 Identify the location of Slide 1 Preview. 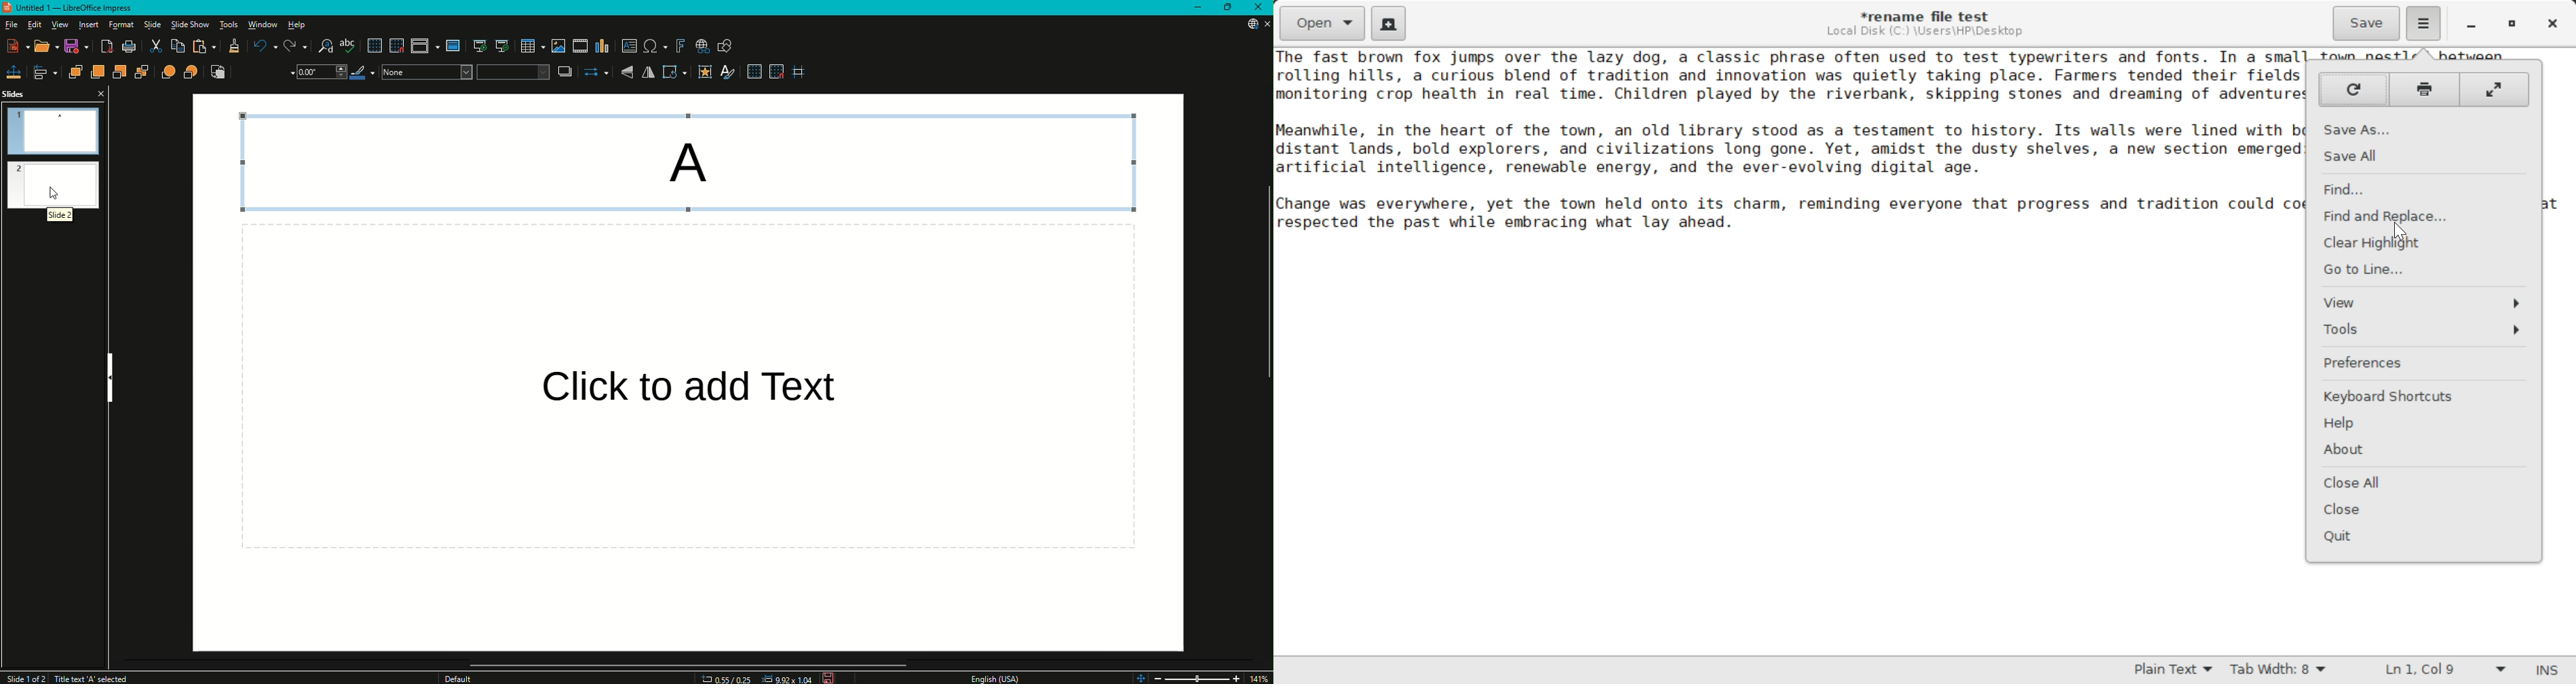
(54, 131).